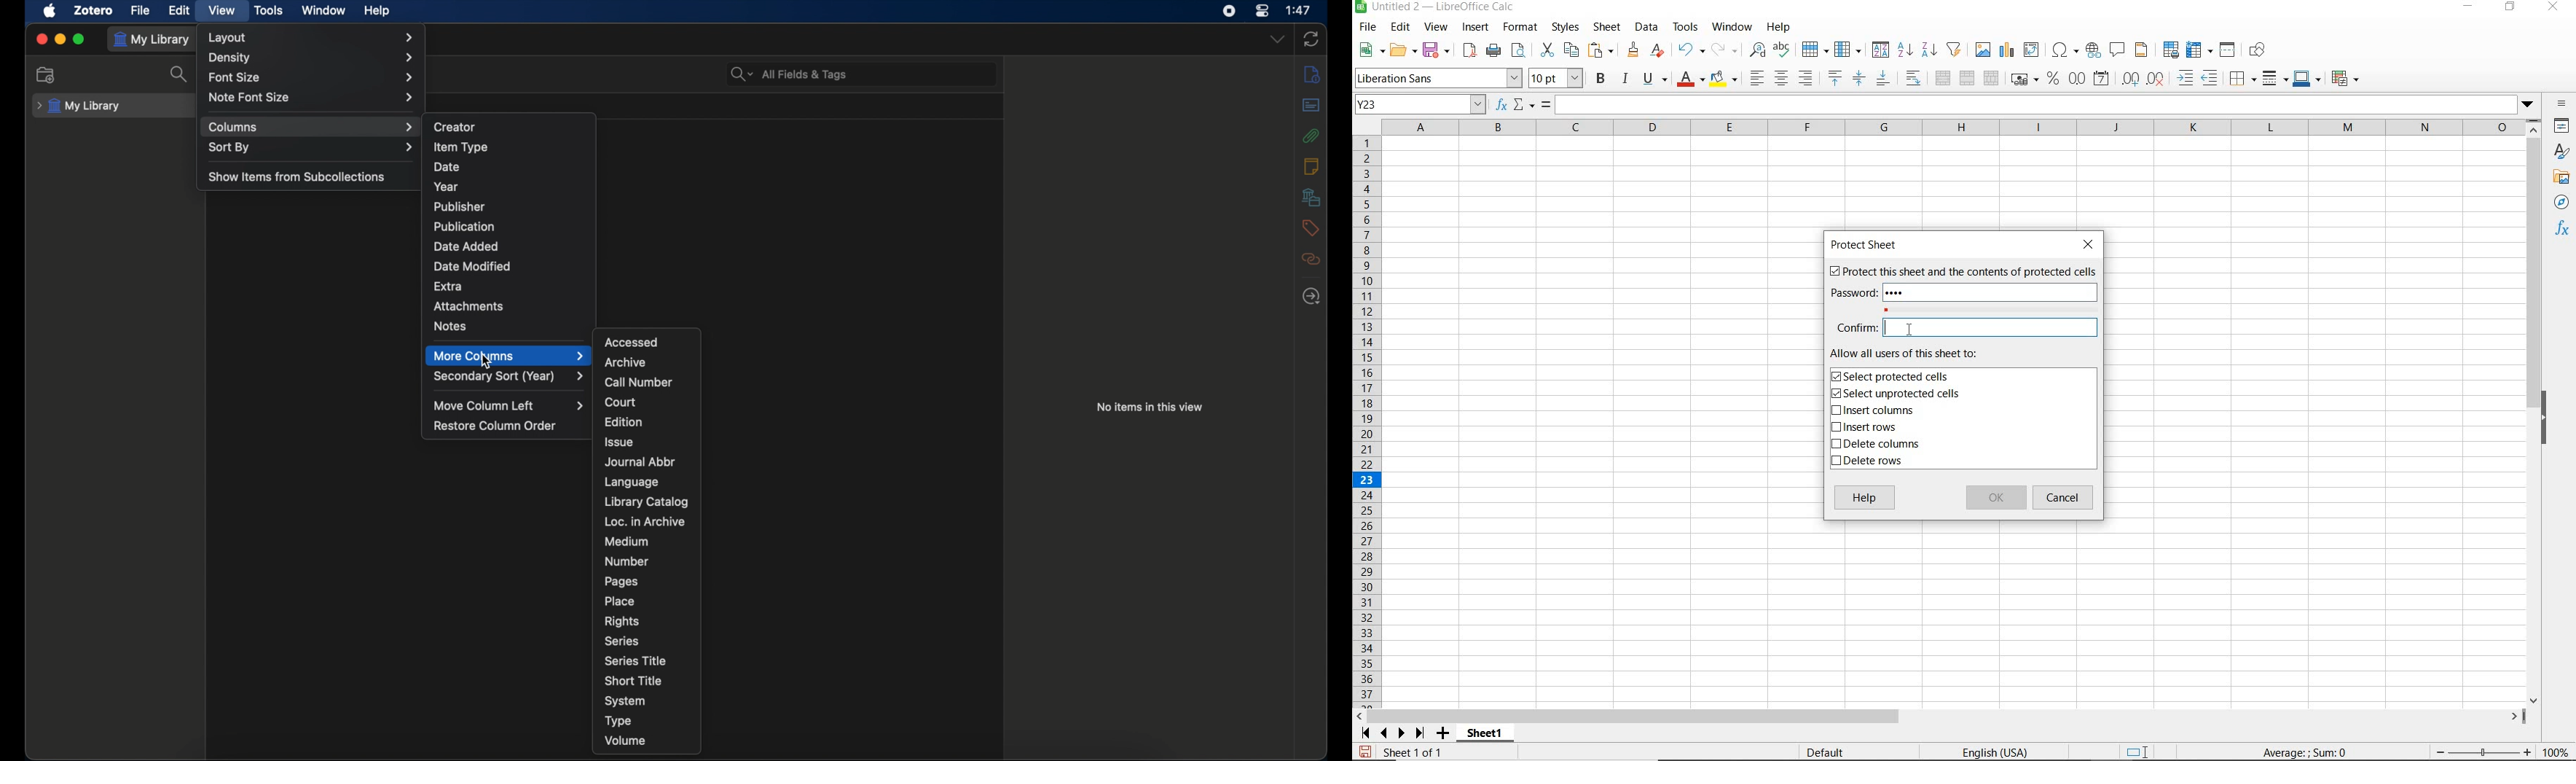 This screenshot has height=784, width=2576. What do you see at coordinates (1421, 105) in the screenshot?
I see `NAME BOX` at bounding box center [1421, 105].